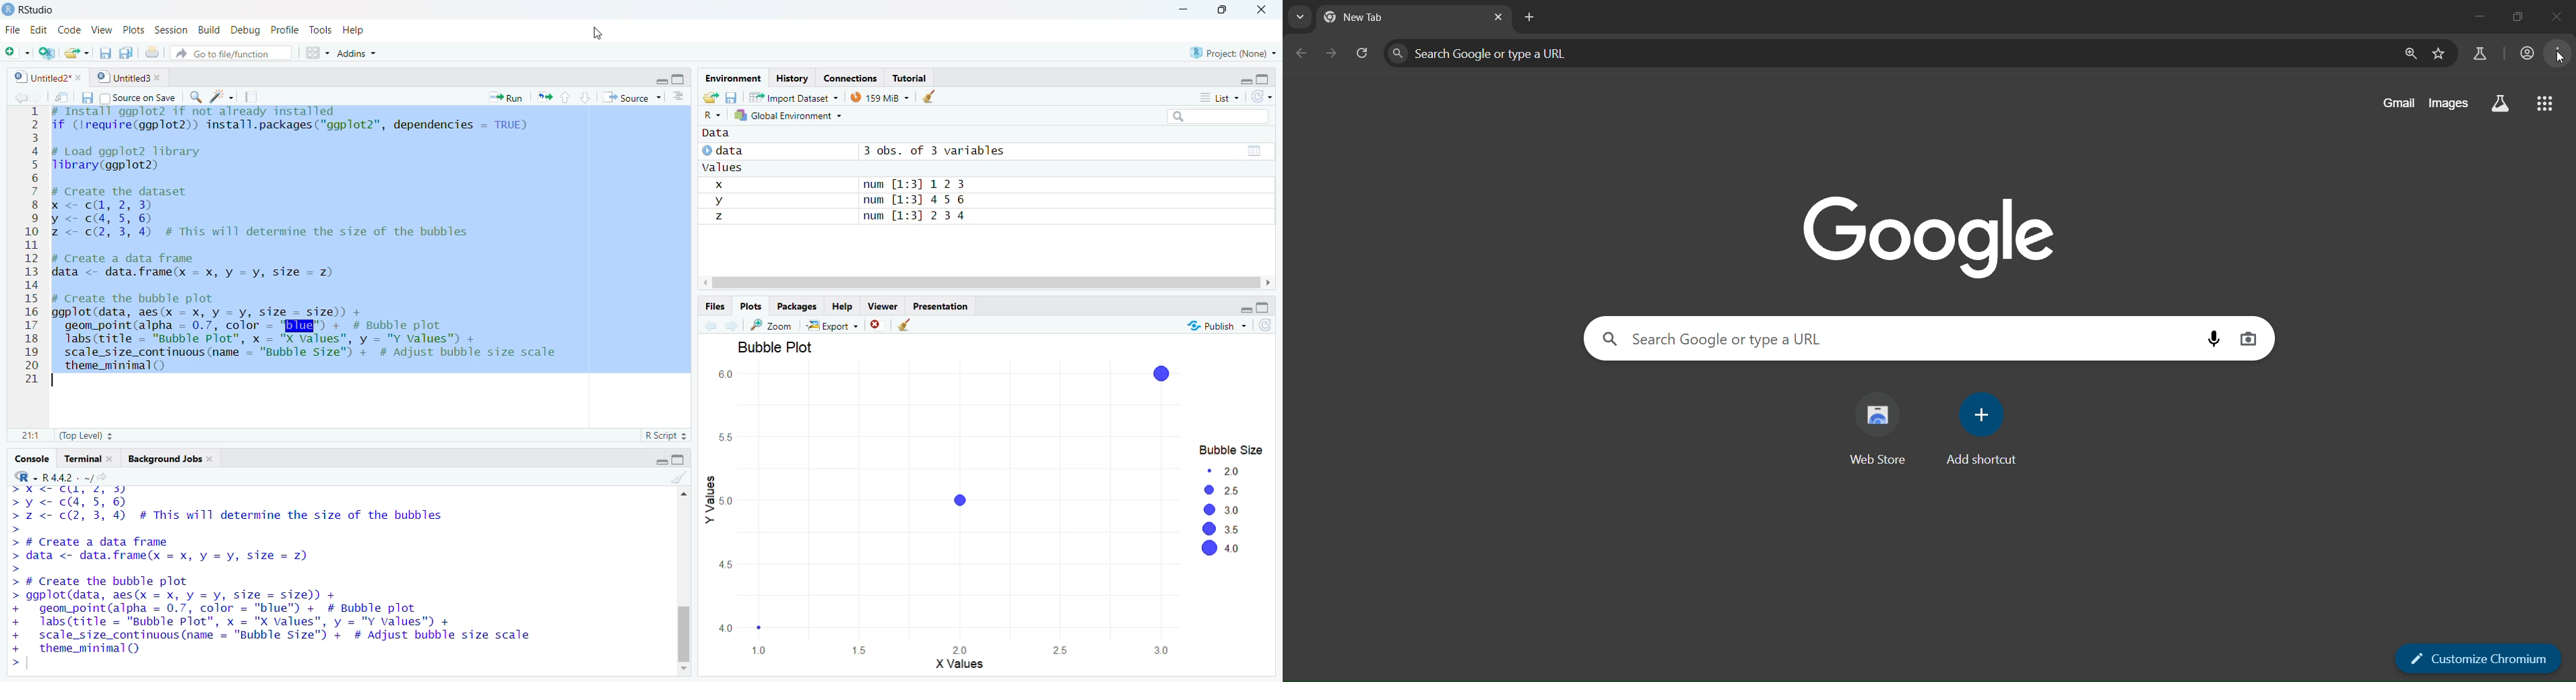  I want to click on maximize/minimize, so click(1240, 306).